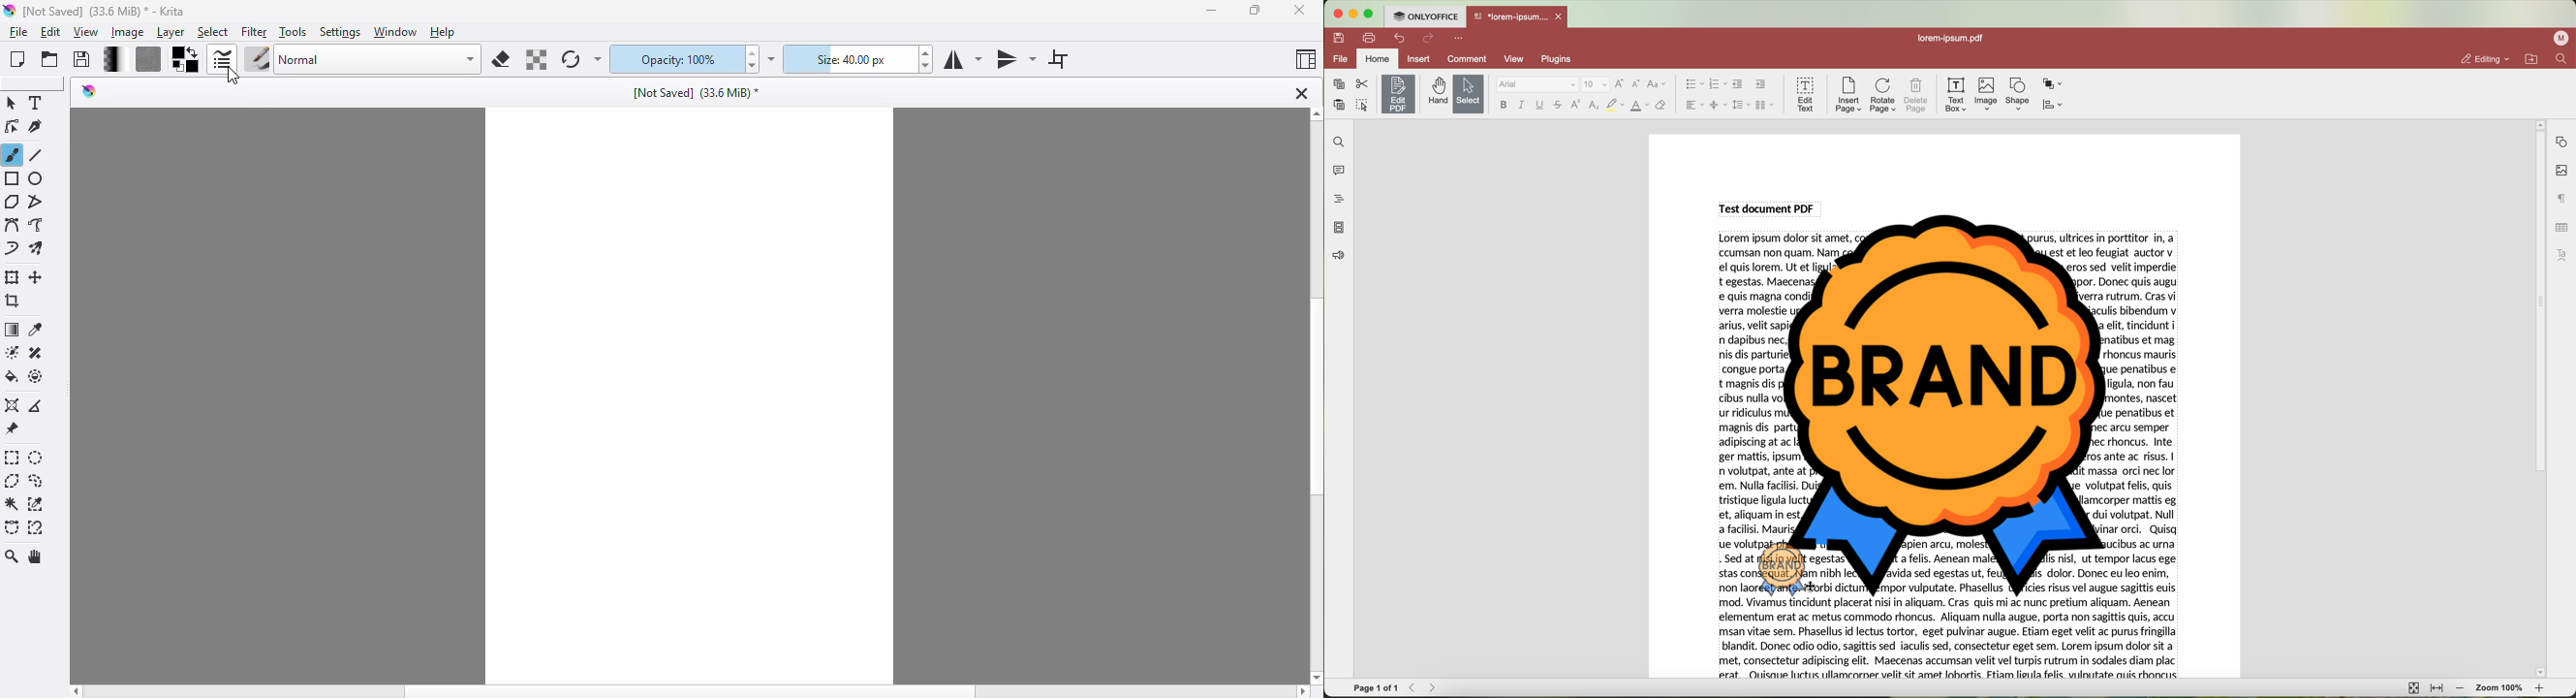 The width and height of the screenshot is (2576, 700). I want to click on logo, so click(90, 91).